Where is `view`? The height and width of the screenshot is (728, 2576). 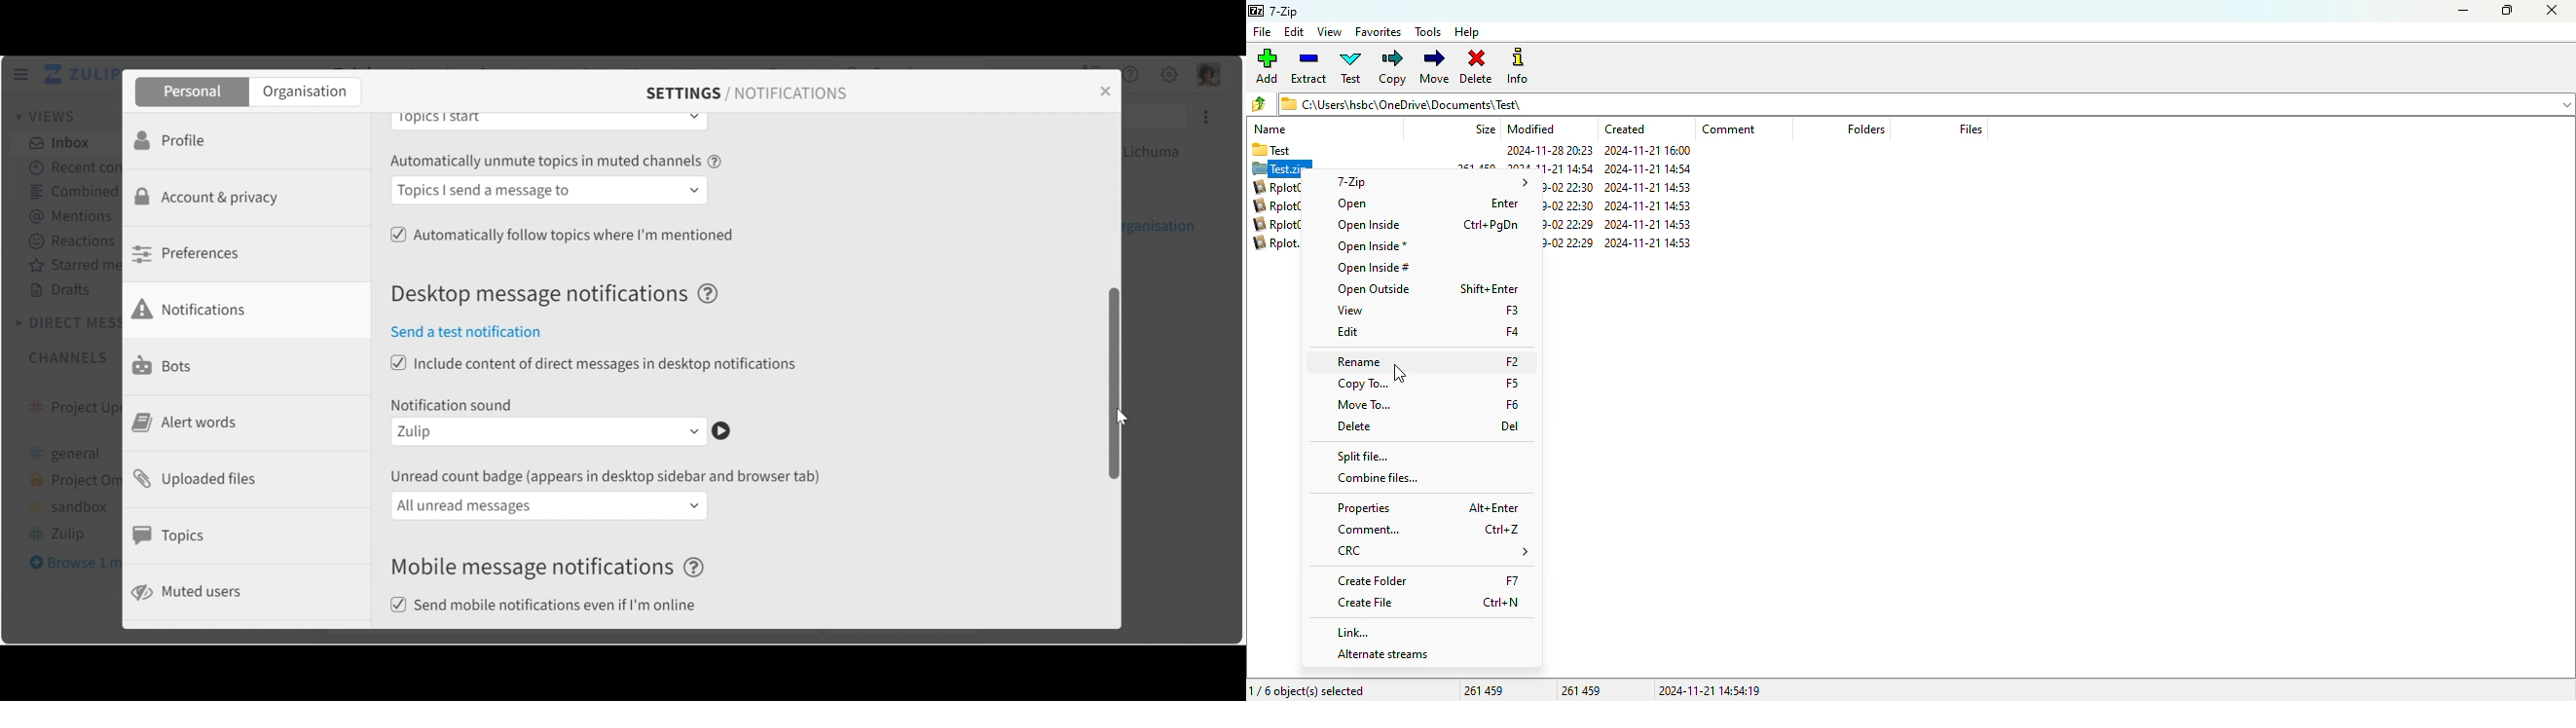
view is located at coordinates (1329, 31).